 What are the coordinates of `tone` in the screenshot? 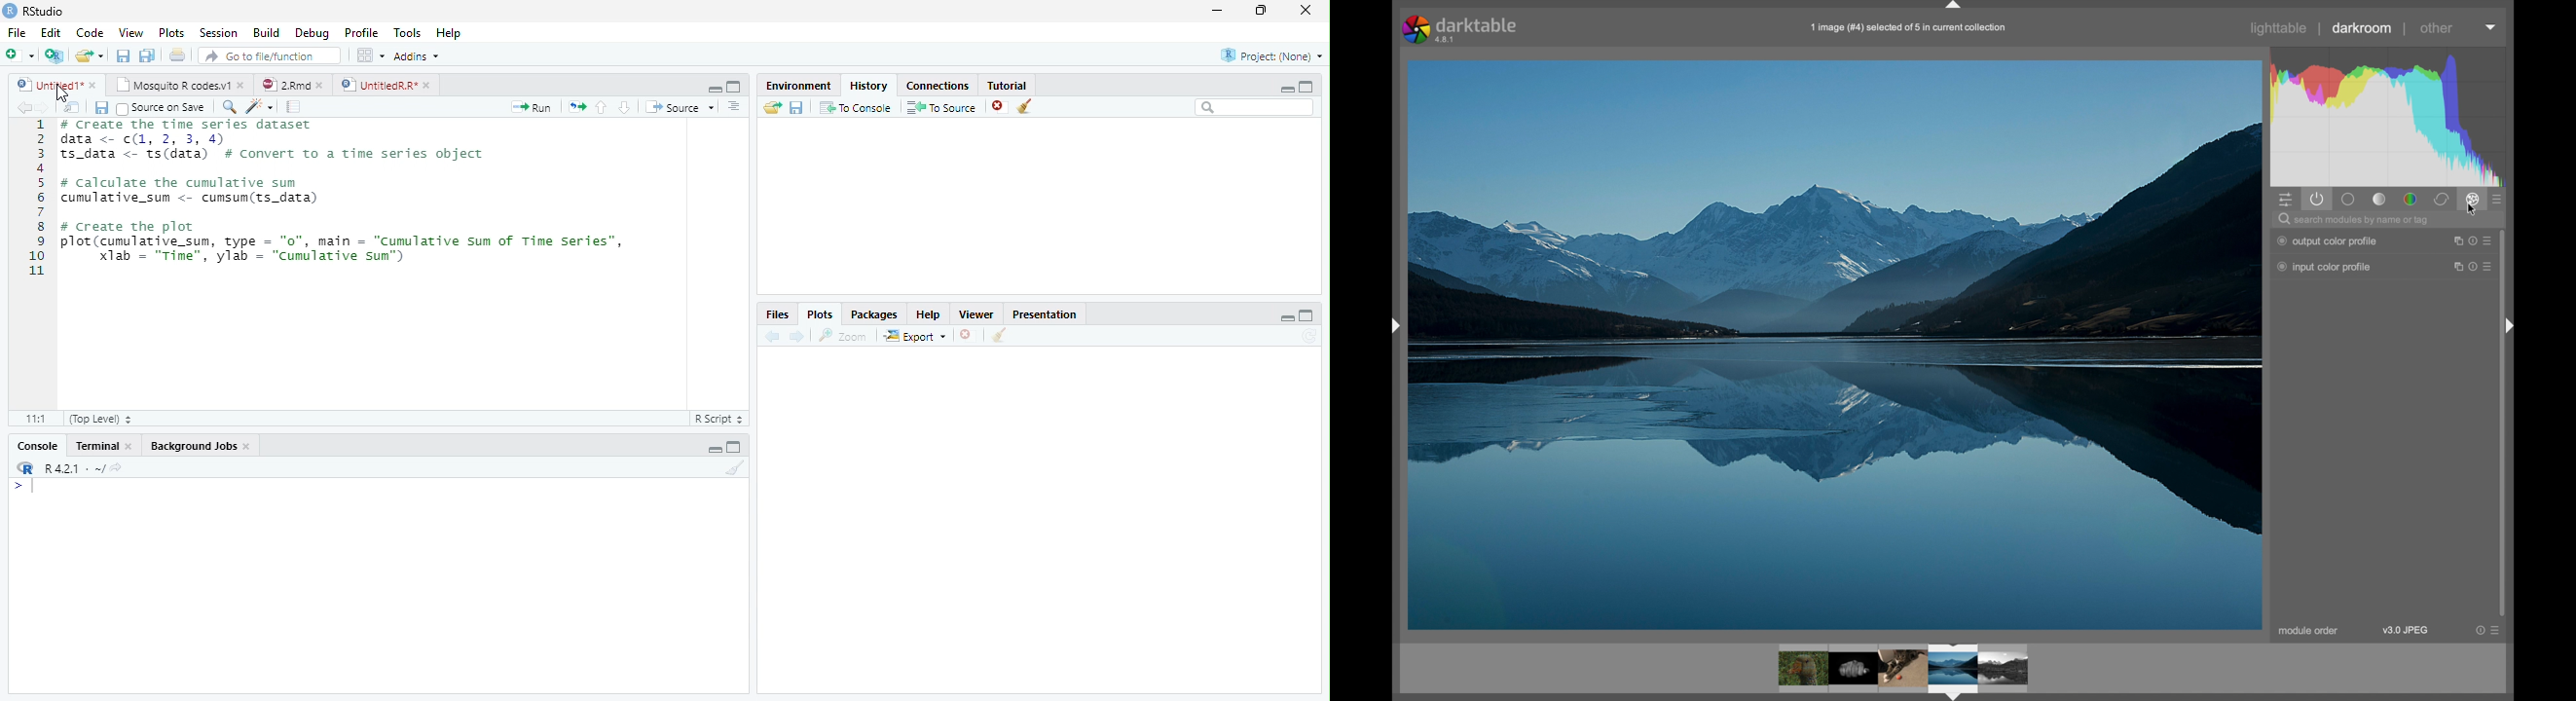 It's located at (2347, 199).